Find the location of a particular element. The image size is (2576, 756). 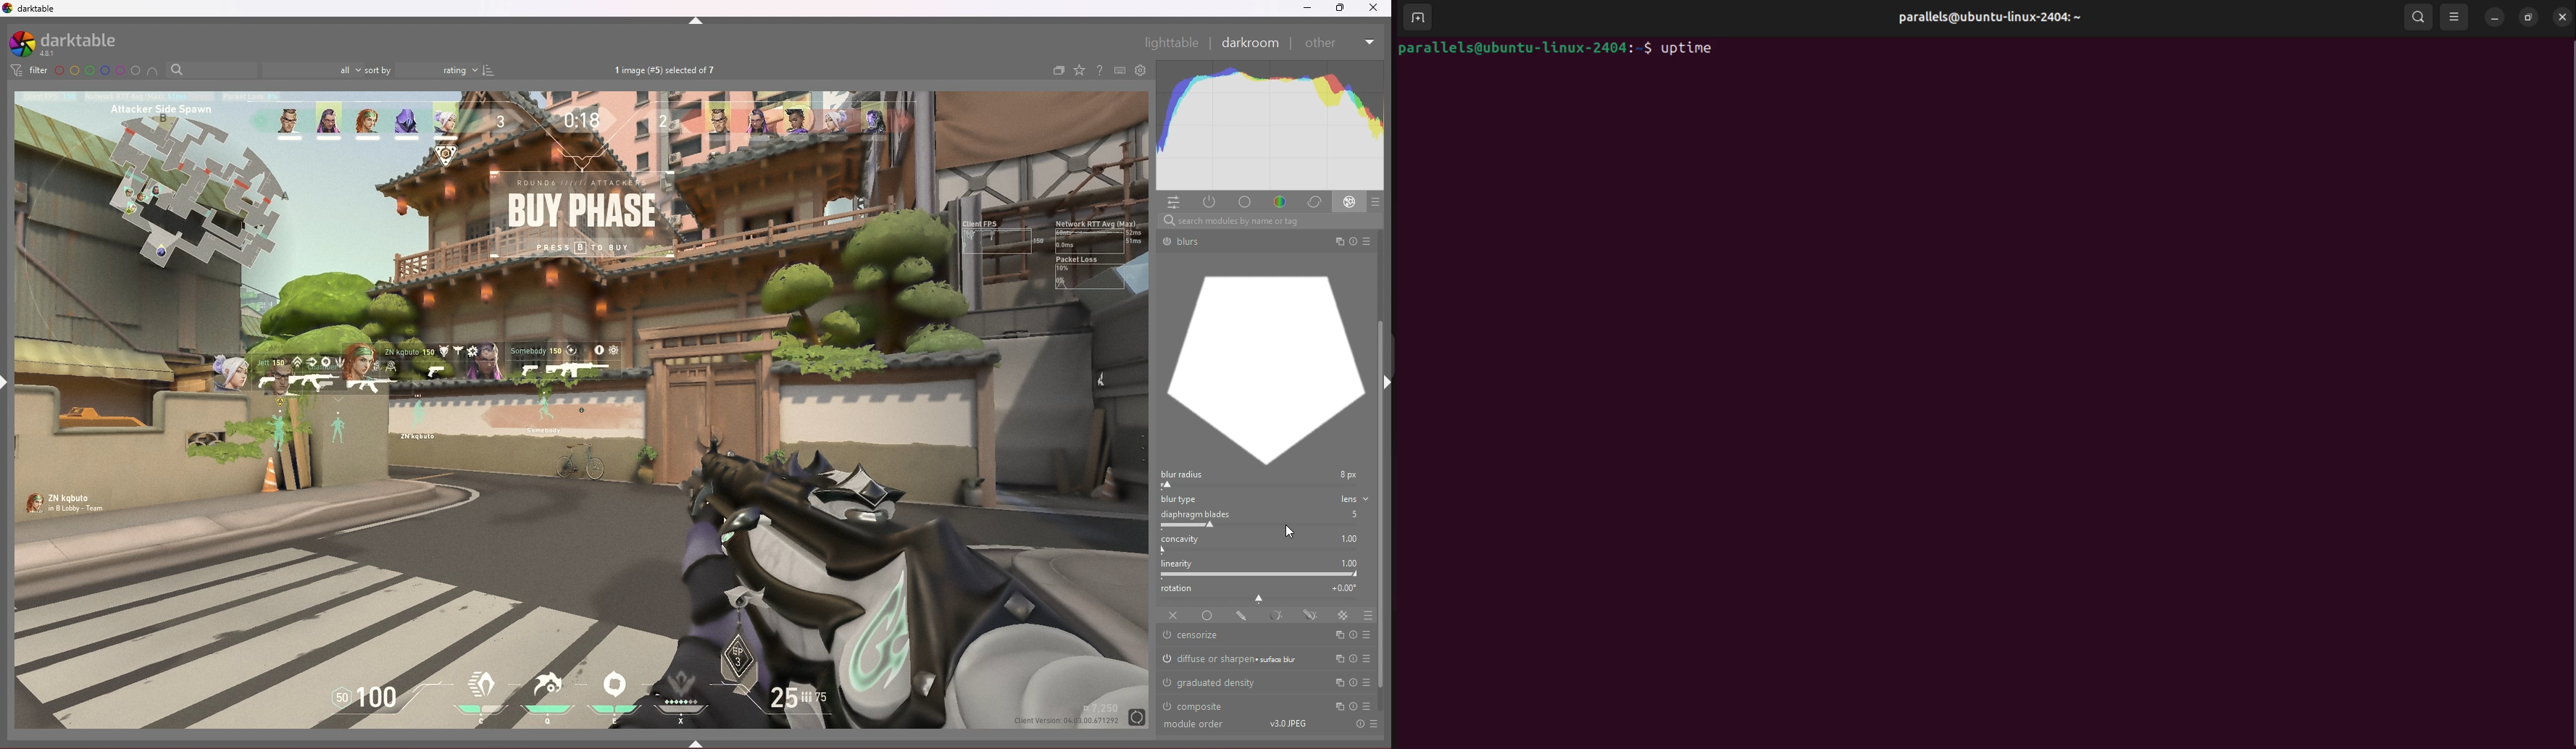

multi instances actions is located at coordinates (1337, 659).